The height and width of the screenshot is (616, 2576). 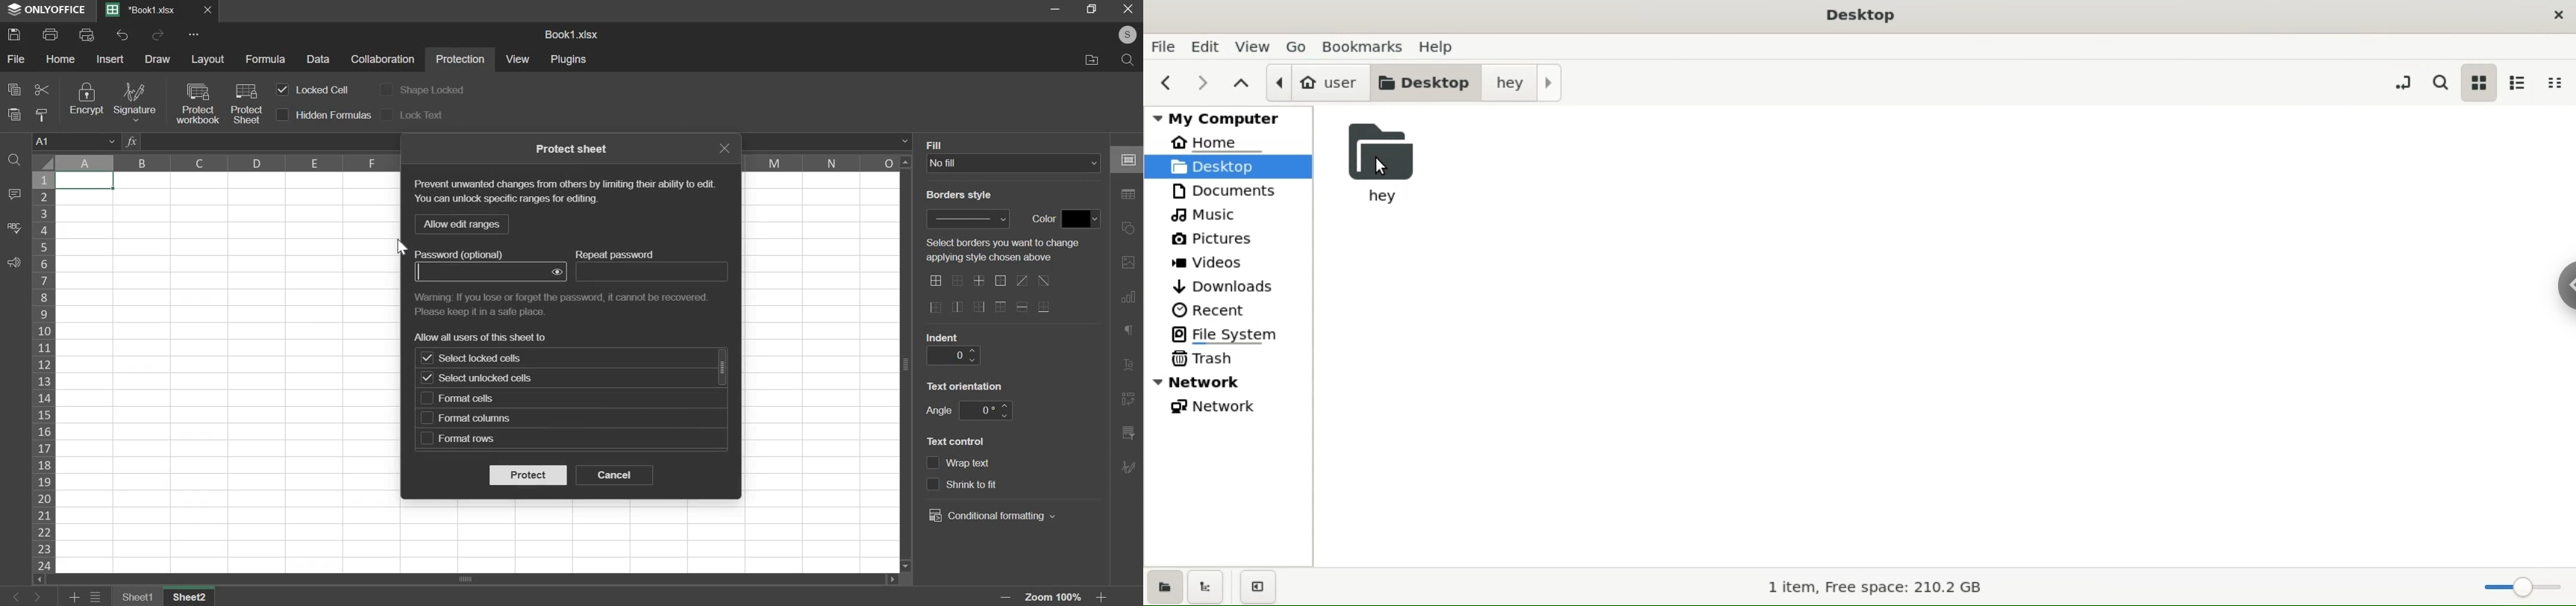 What do you see at coordinates (471, 399) in the screenshot?
I see `format cells` at bounding box center [471, 399].